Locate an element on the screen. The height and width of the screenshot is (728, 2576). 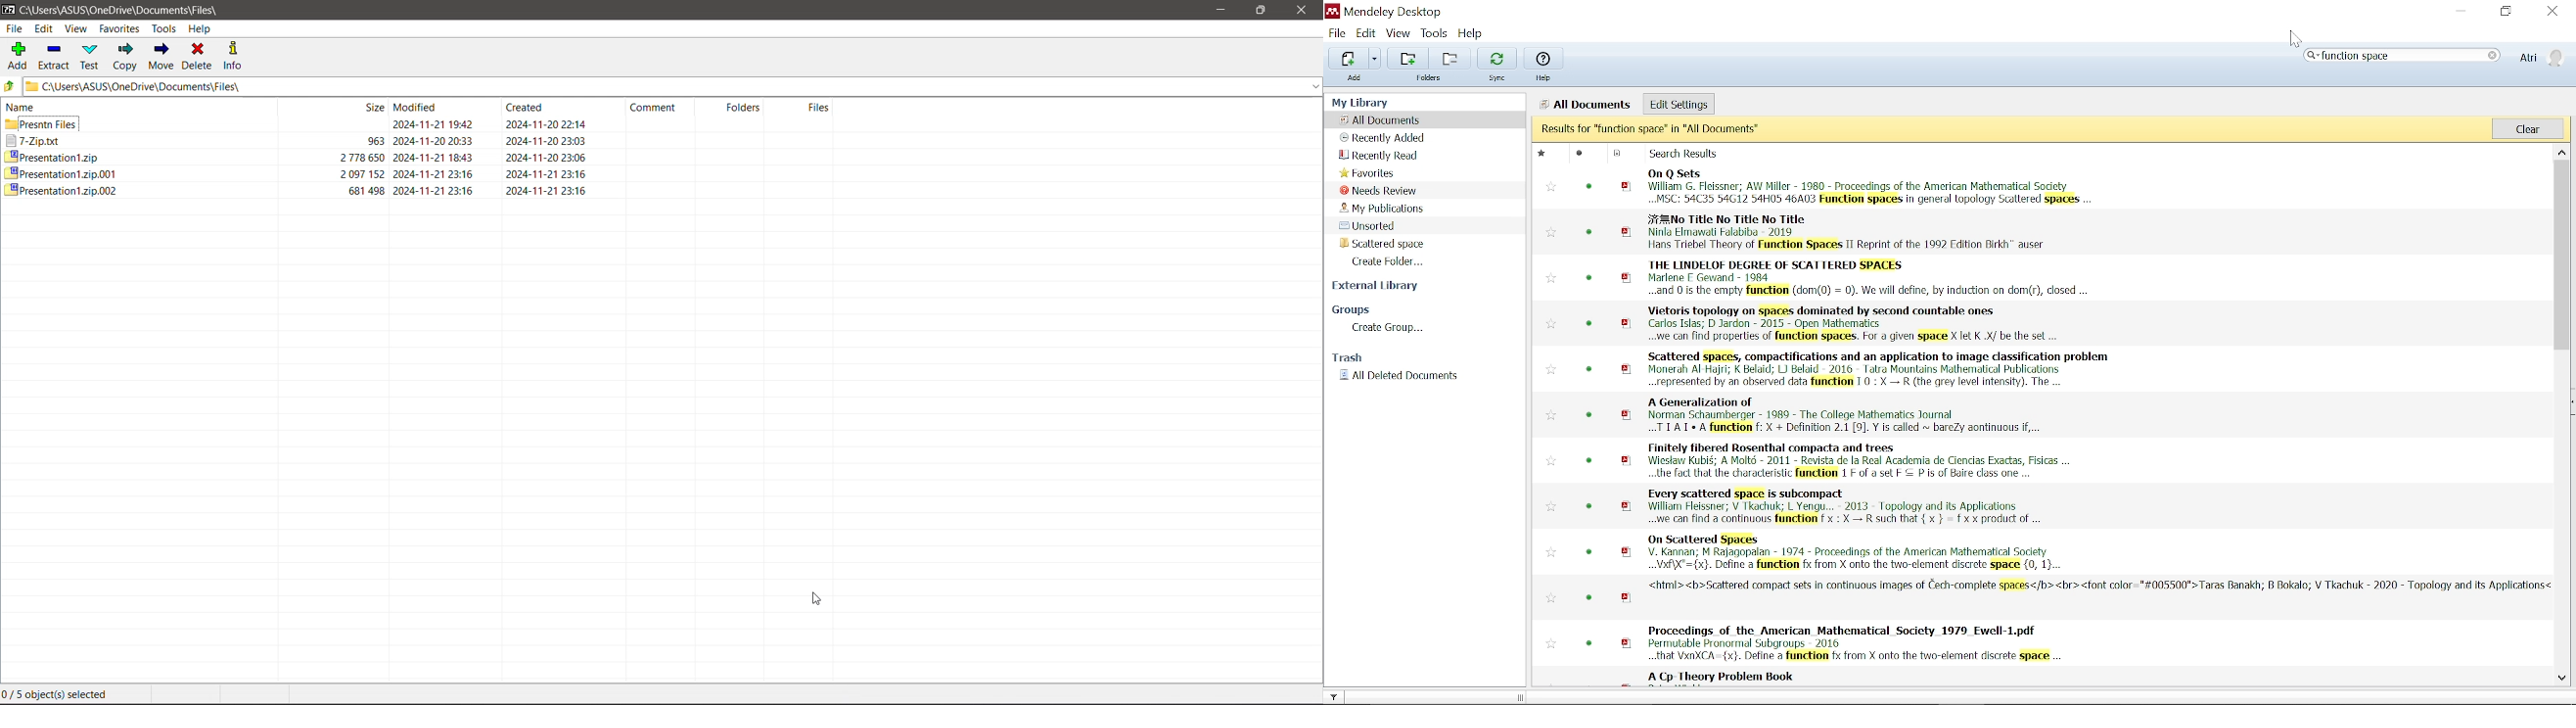
Help is located at coordinates (1545, 65).